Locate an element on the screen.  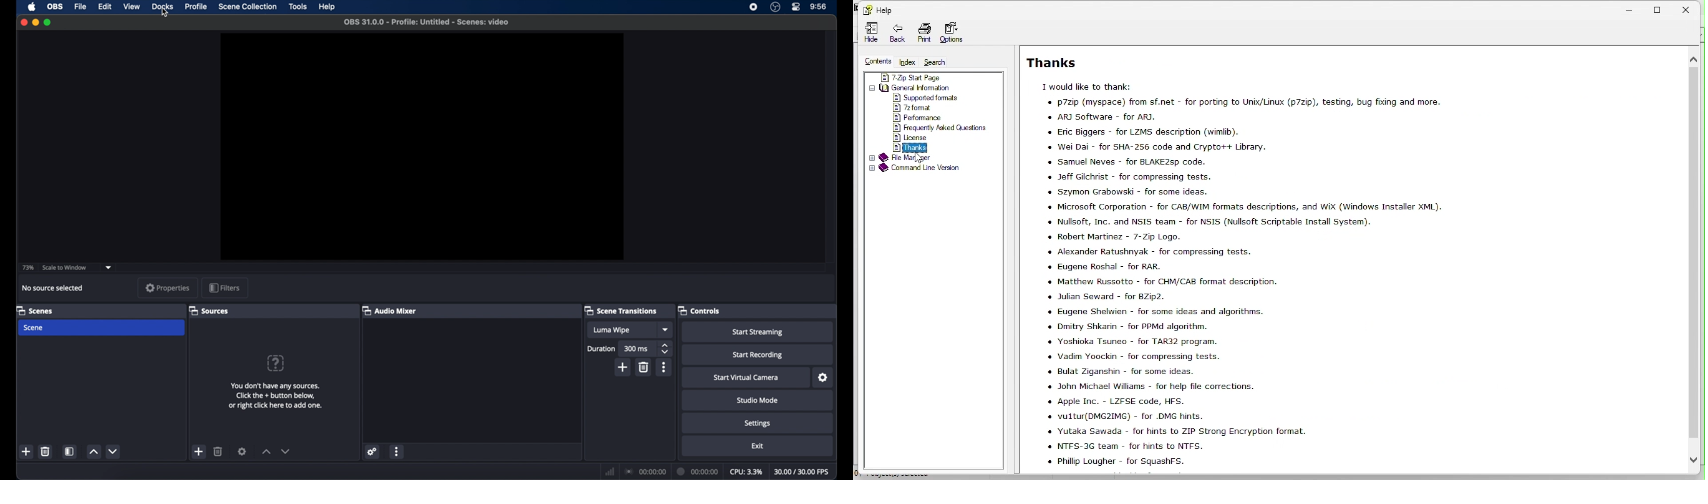
Back is located at coordinates (896, 33).